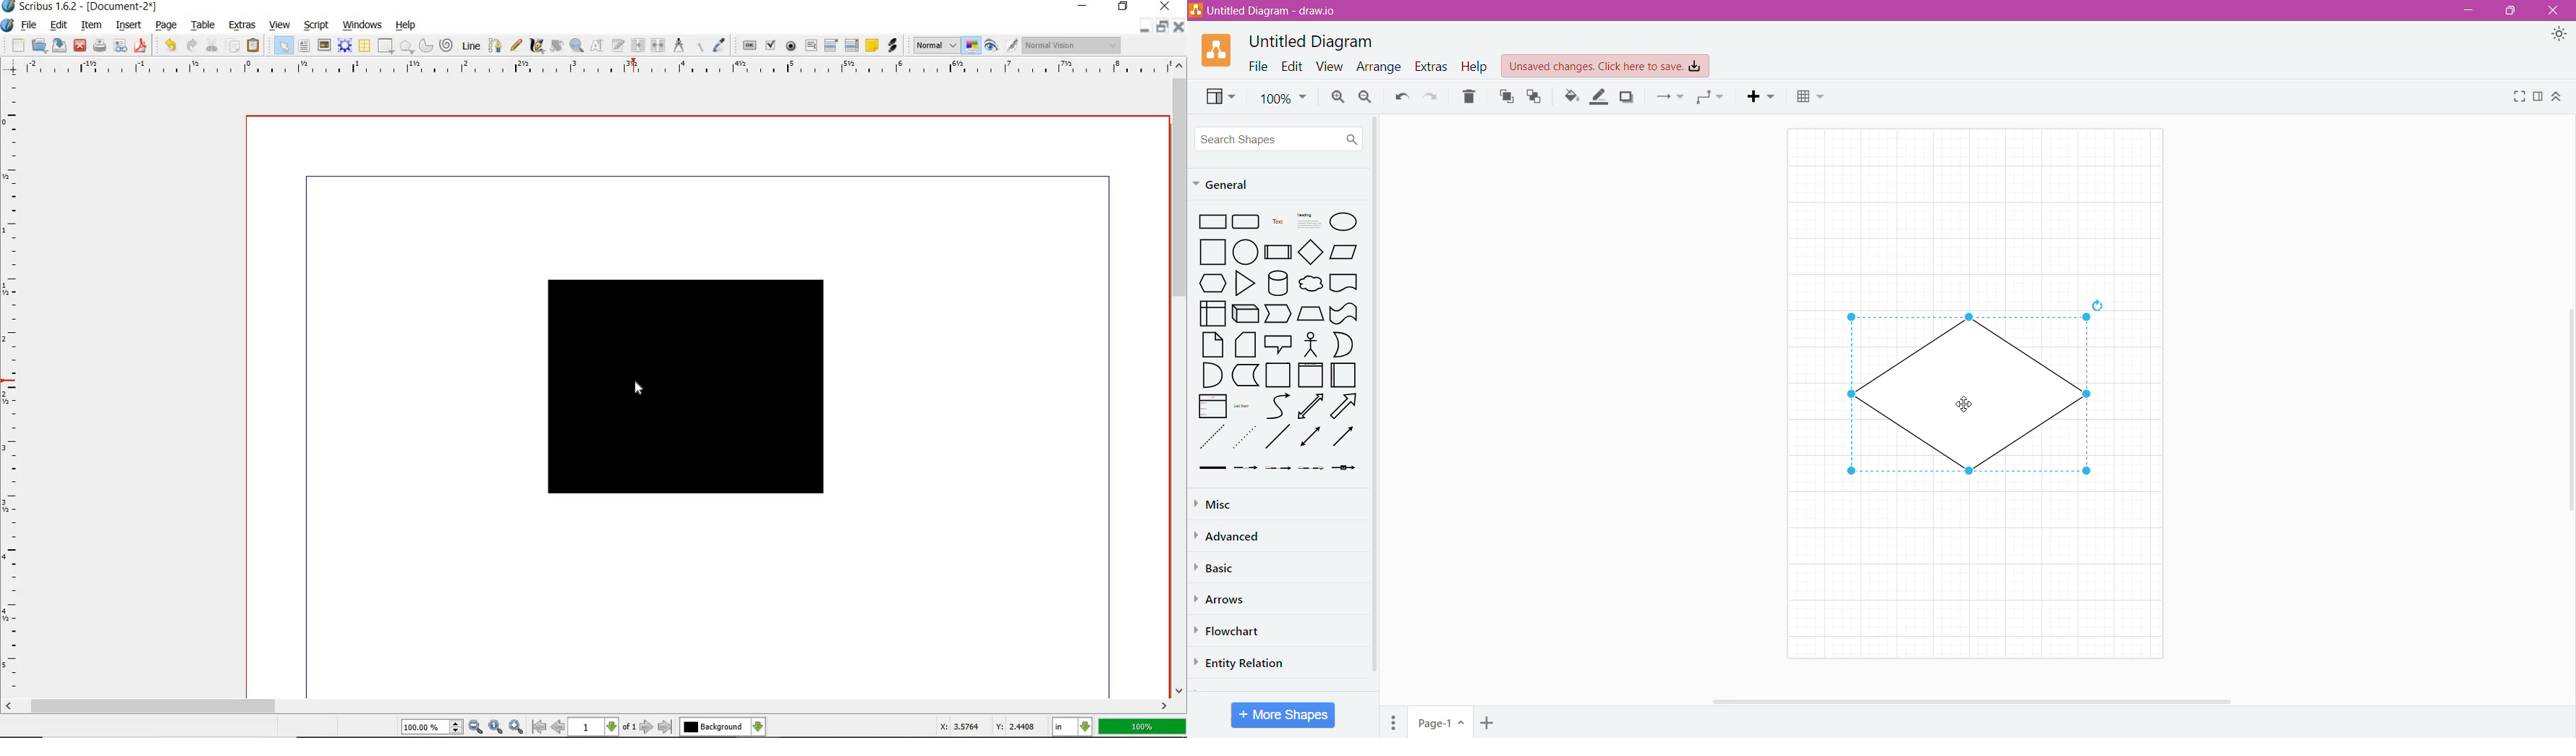 This screenshot has width=2576, height=756. Describe the element at coordinates (495, 45) in the screenshot. I see `bezier curve` at that location.